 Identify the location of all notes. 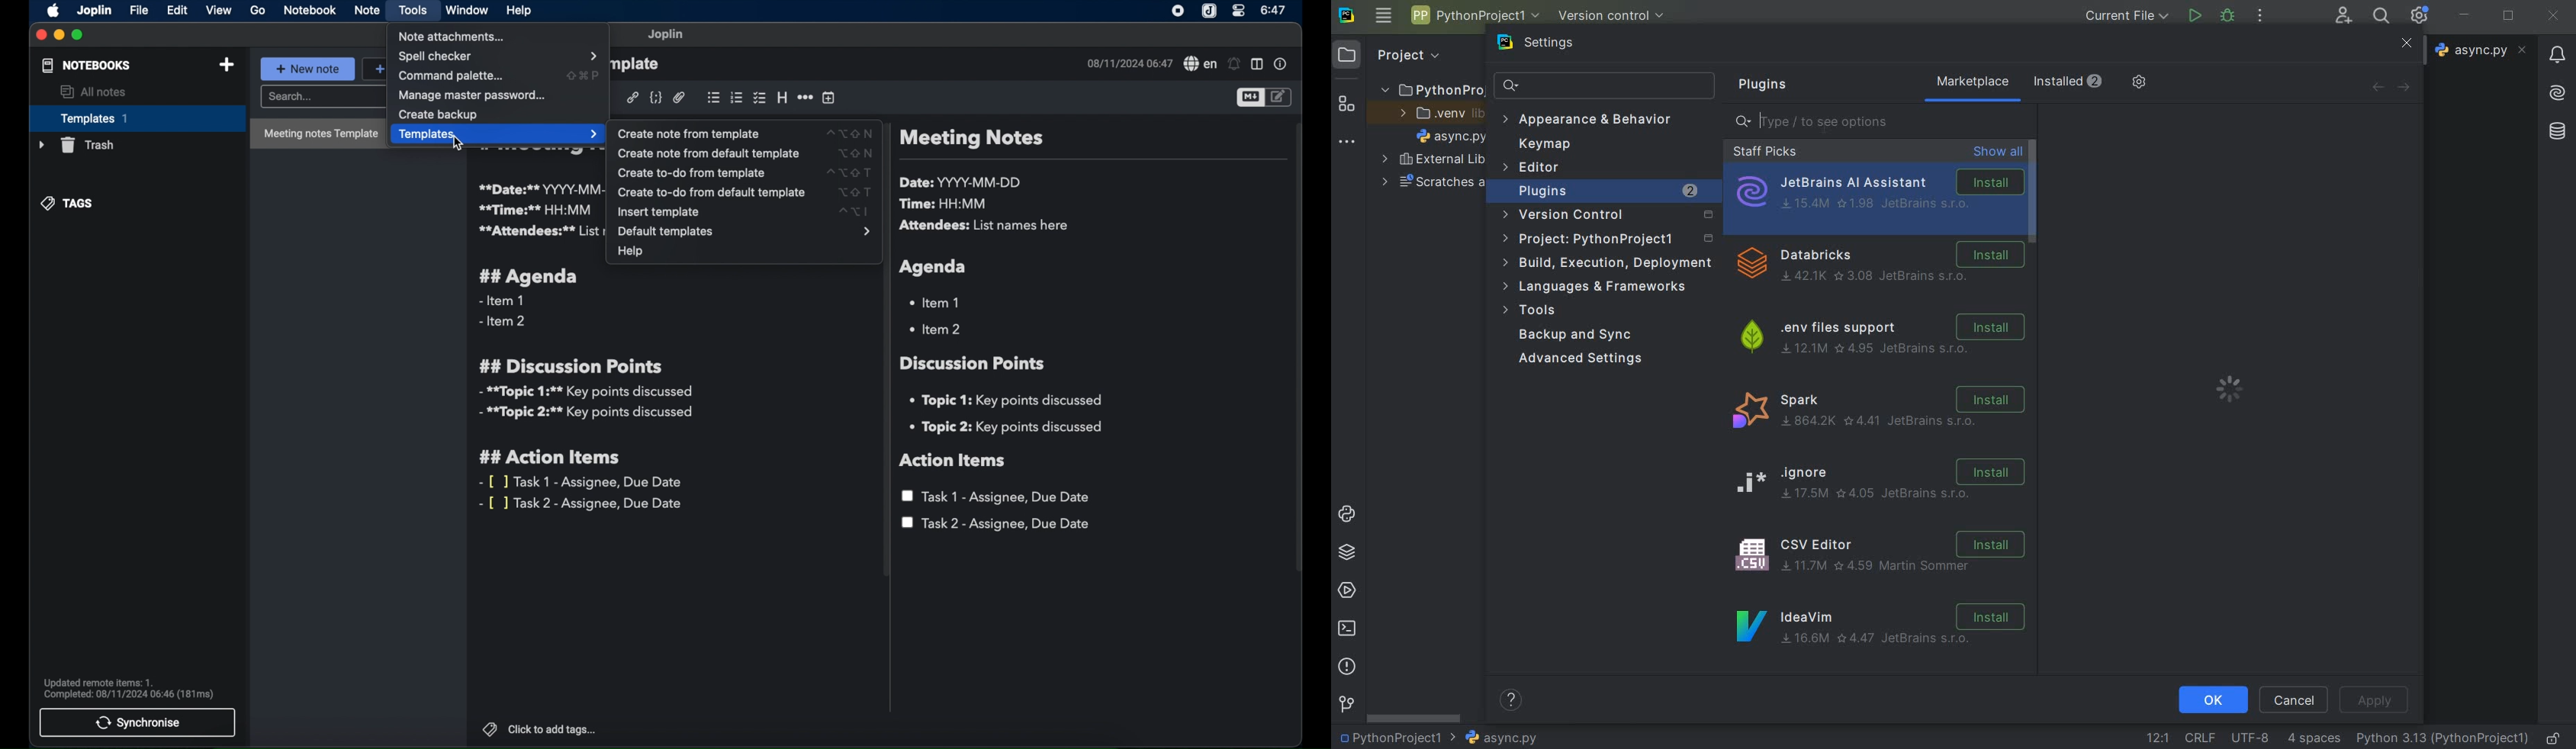
(94, 92).